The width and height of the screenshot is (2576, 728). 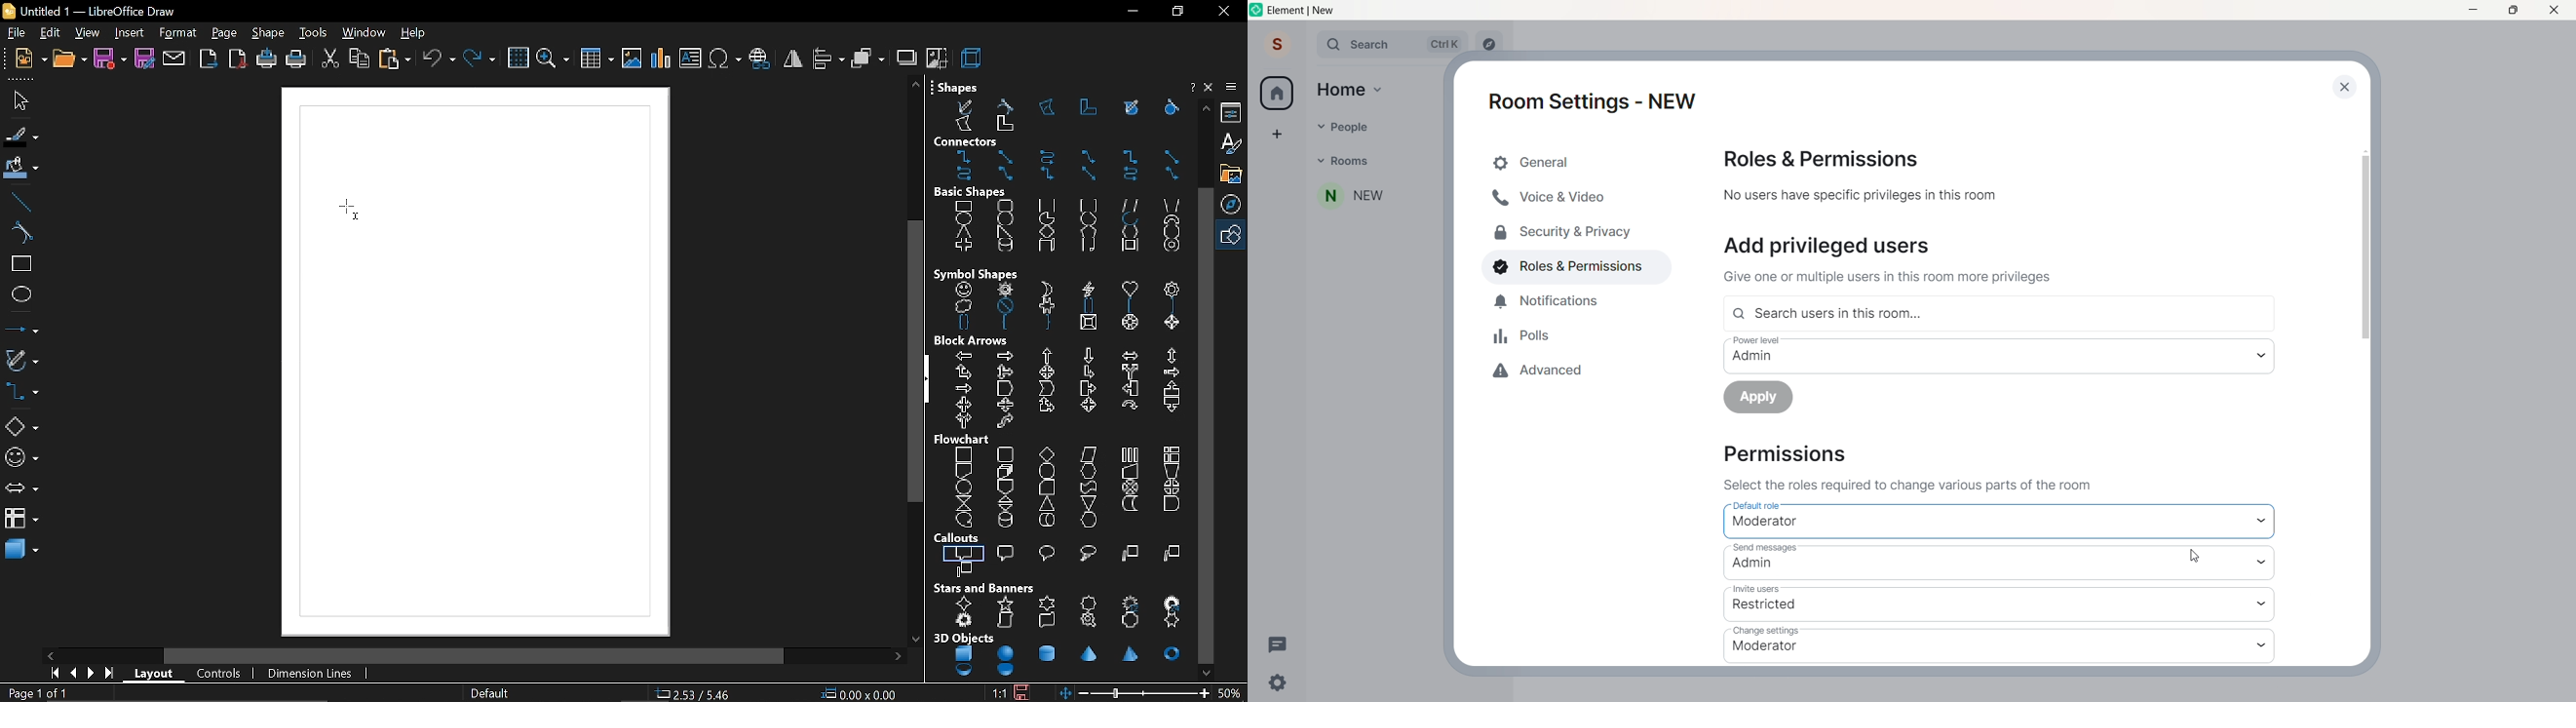 I want to click on s shaped arrow, so click(x=1006, y=423).